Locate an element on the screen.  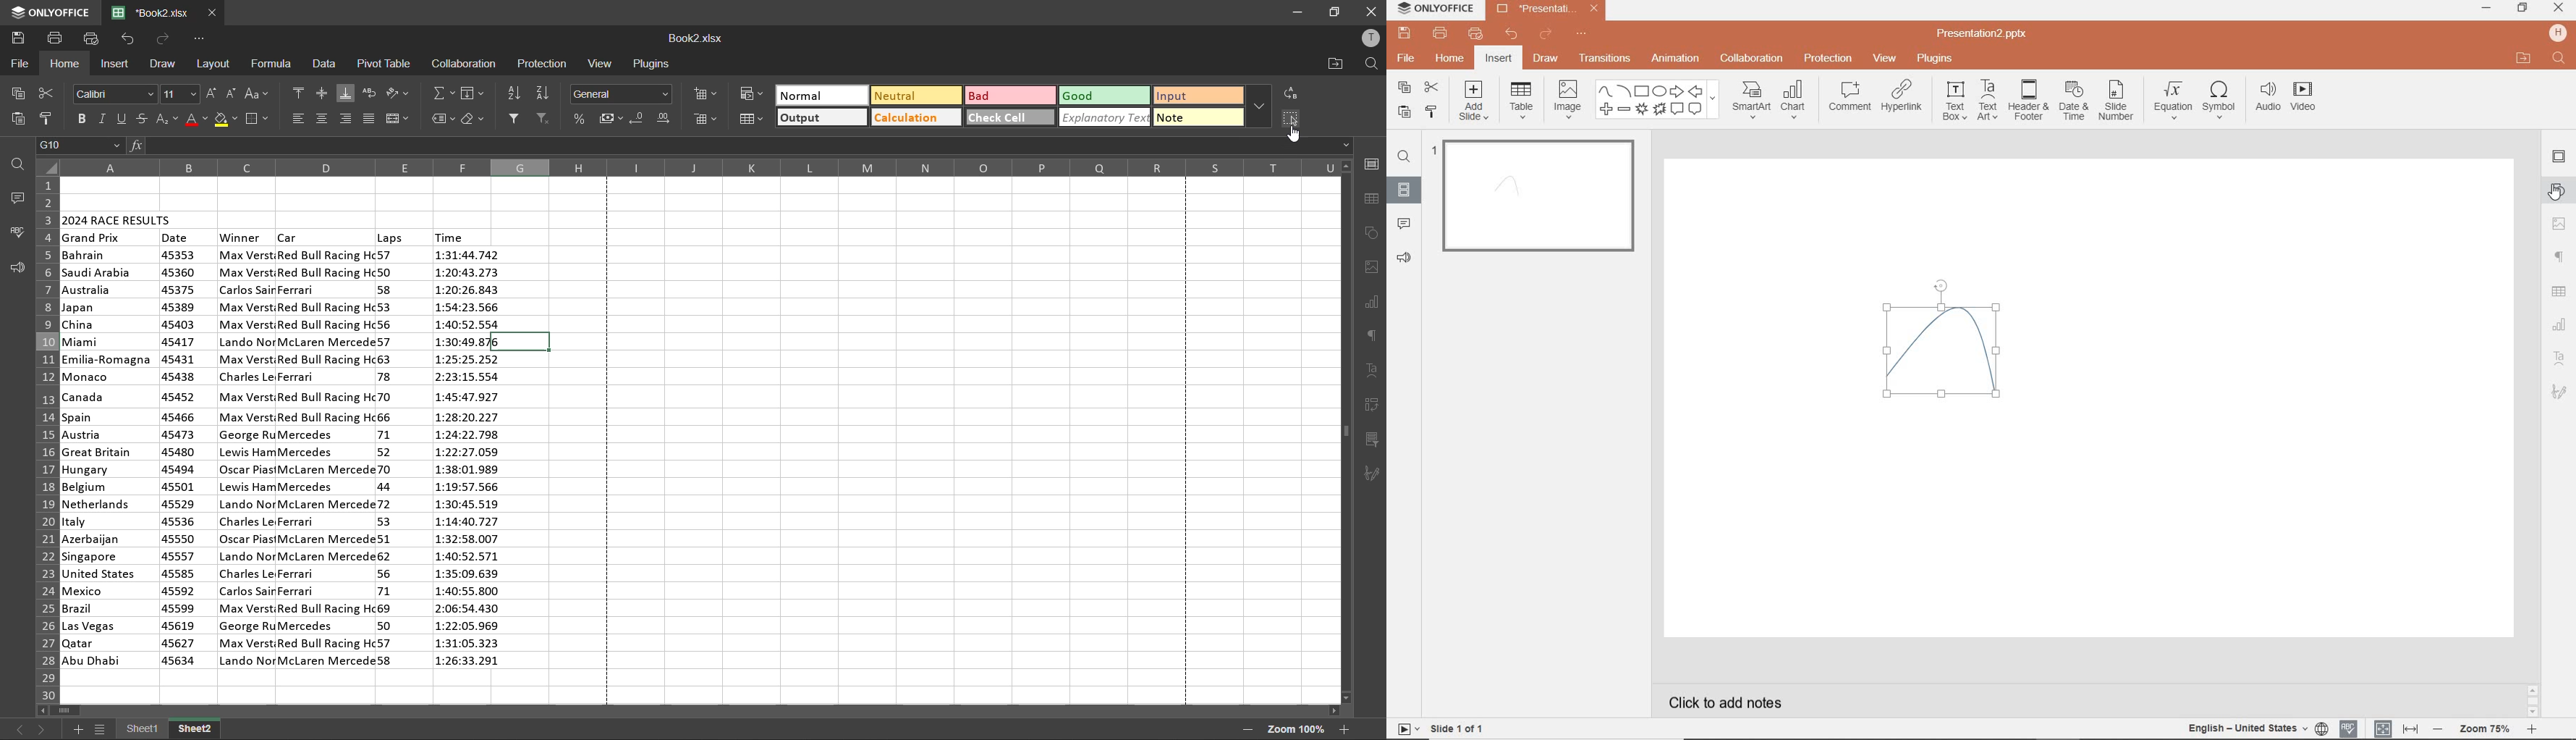
redo is located at coordinates (160, 39).